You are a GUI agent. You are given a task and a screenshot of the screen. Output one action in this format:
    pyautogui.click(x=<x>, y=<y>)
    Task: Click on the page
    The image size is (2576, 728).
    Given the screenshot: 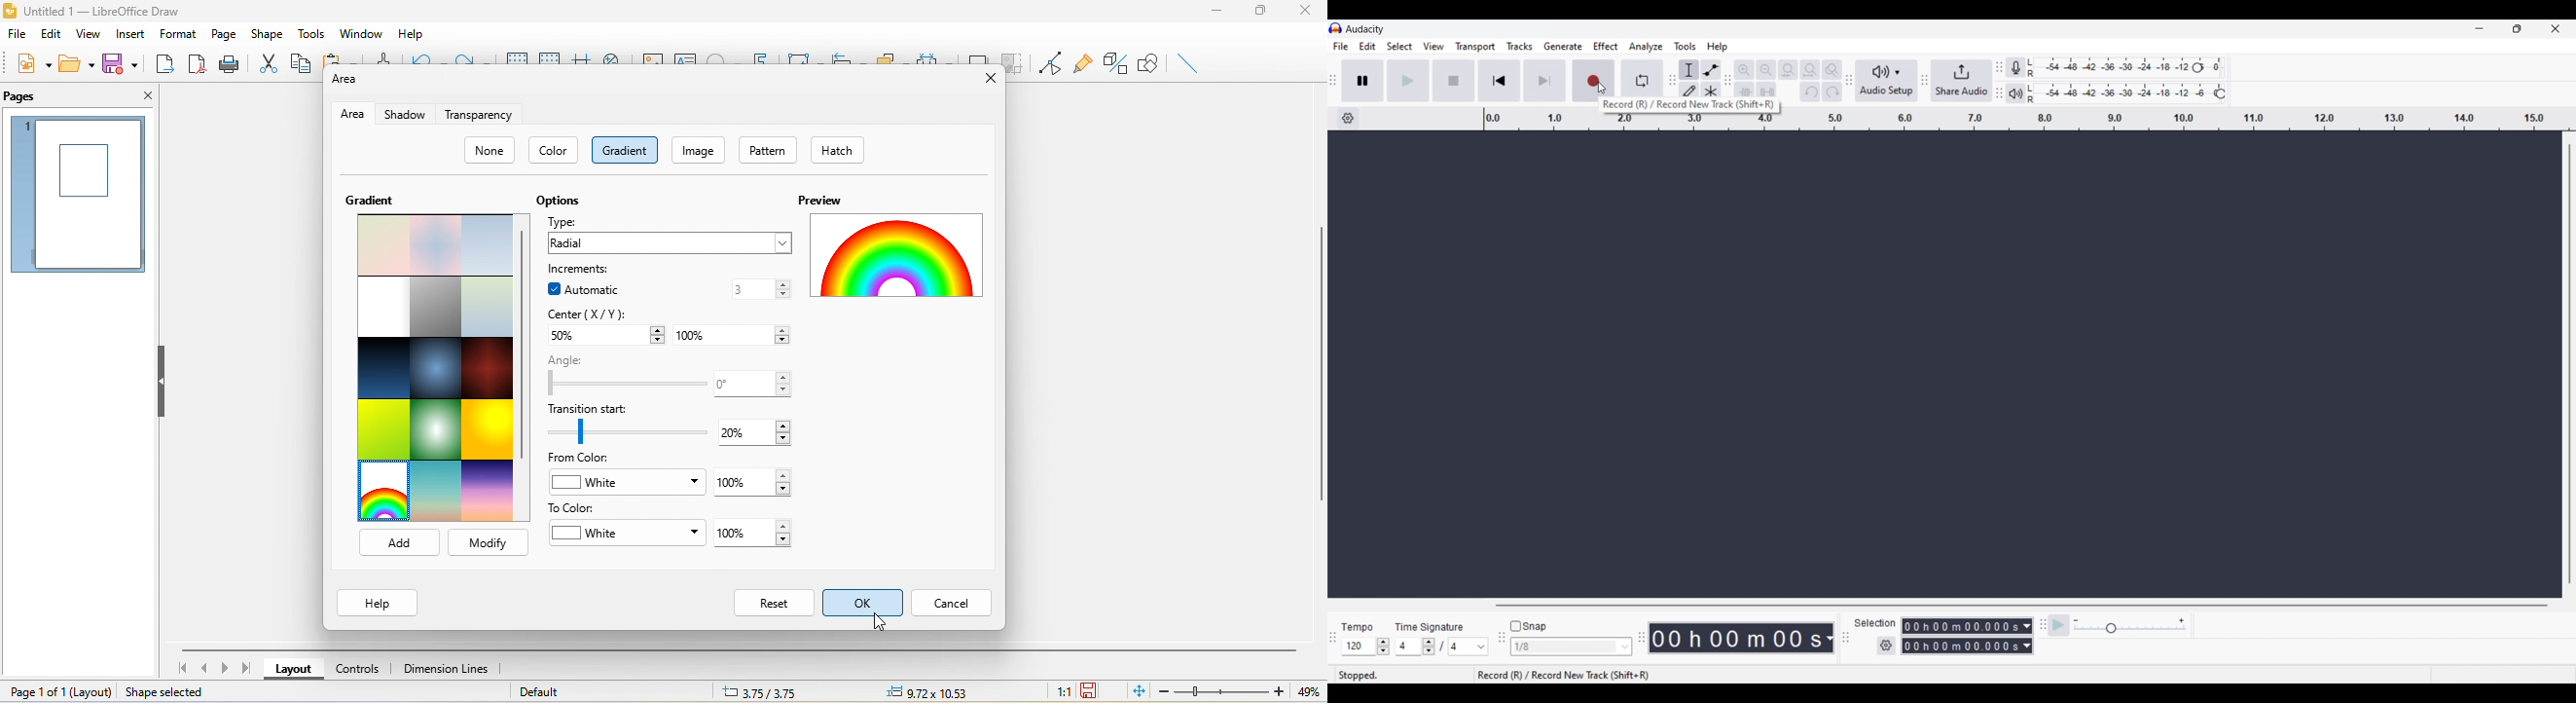 What is the action you would take?
    pyautogui.click(x=223, y=33)
    